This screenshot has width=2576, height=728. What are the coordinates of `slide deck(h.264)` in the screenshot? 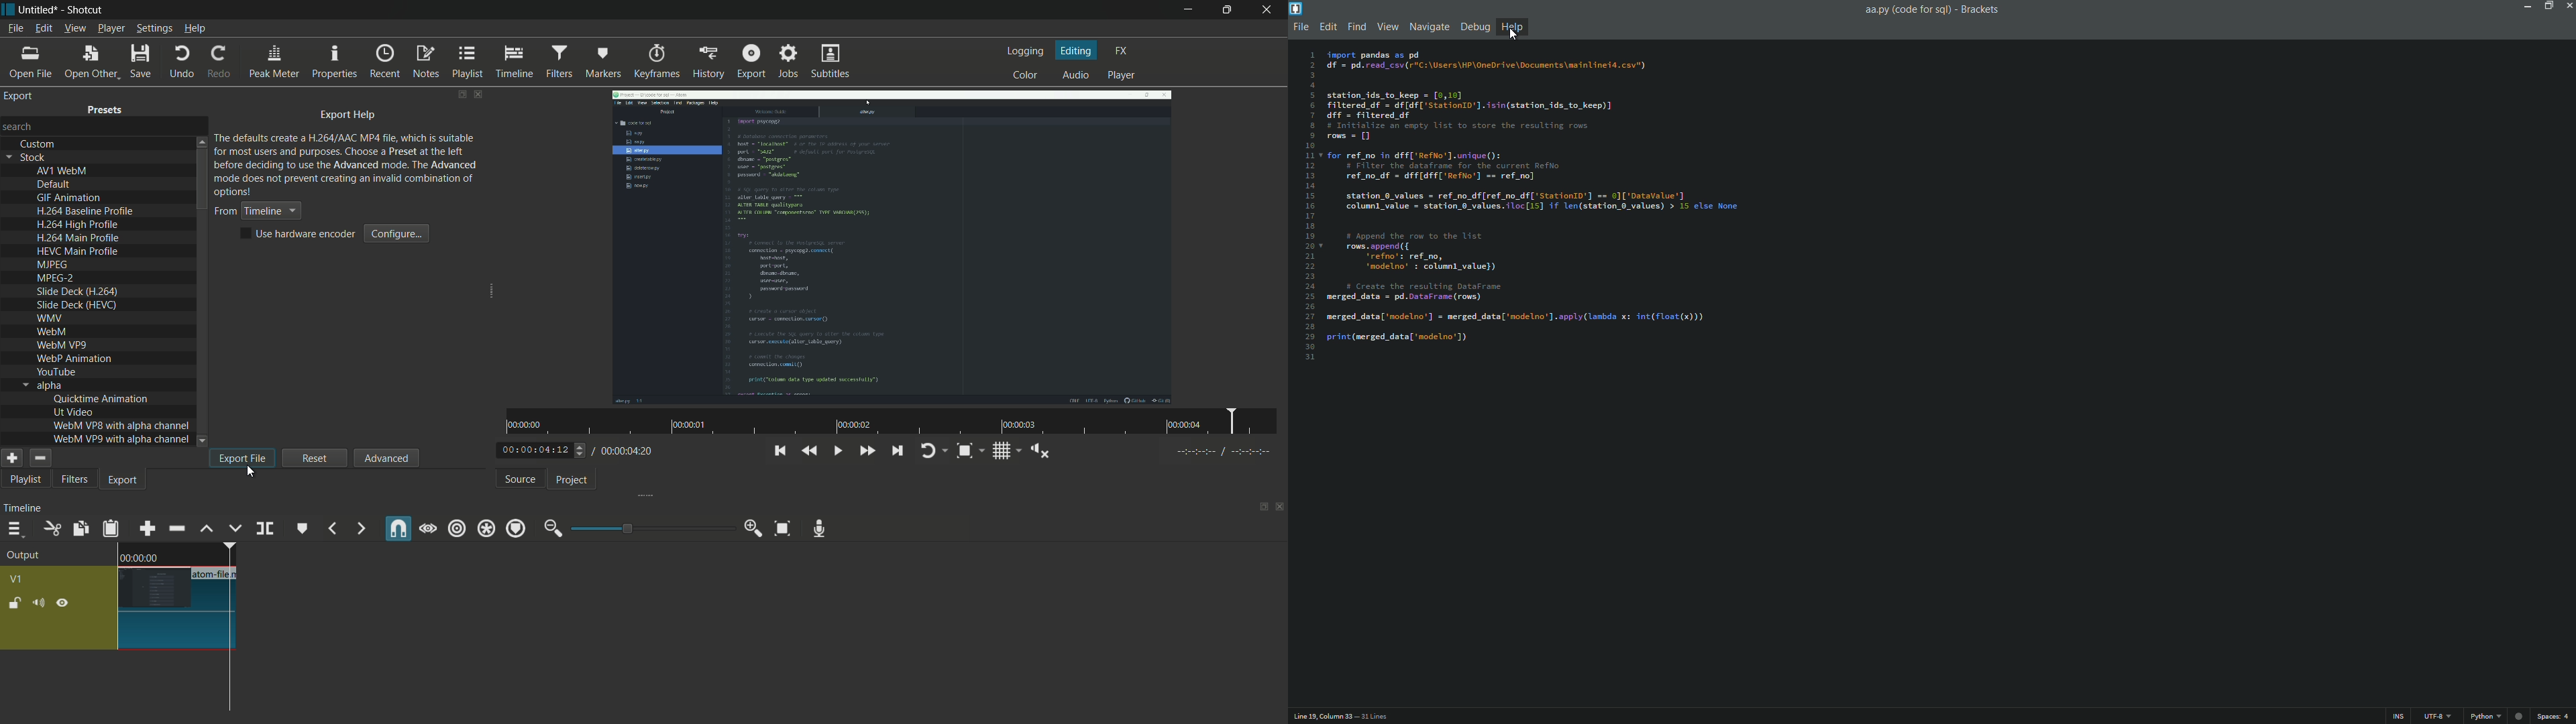 It's located at (78, 292).